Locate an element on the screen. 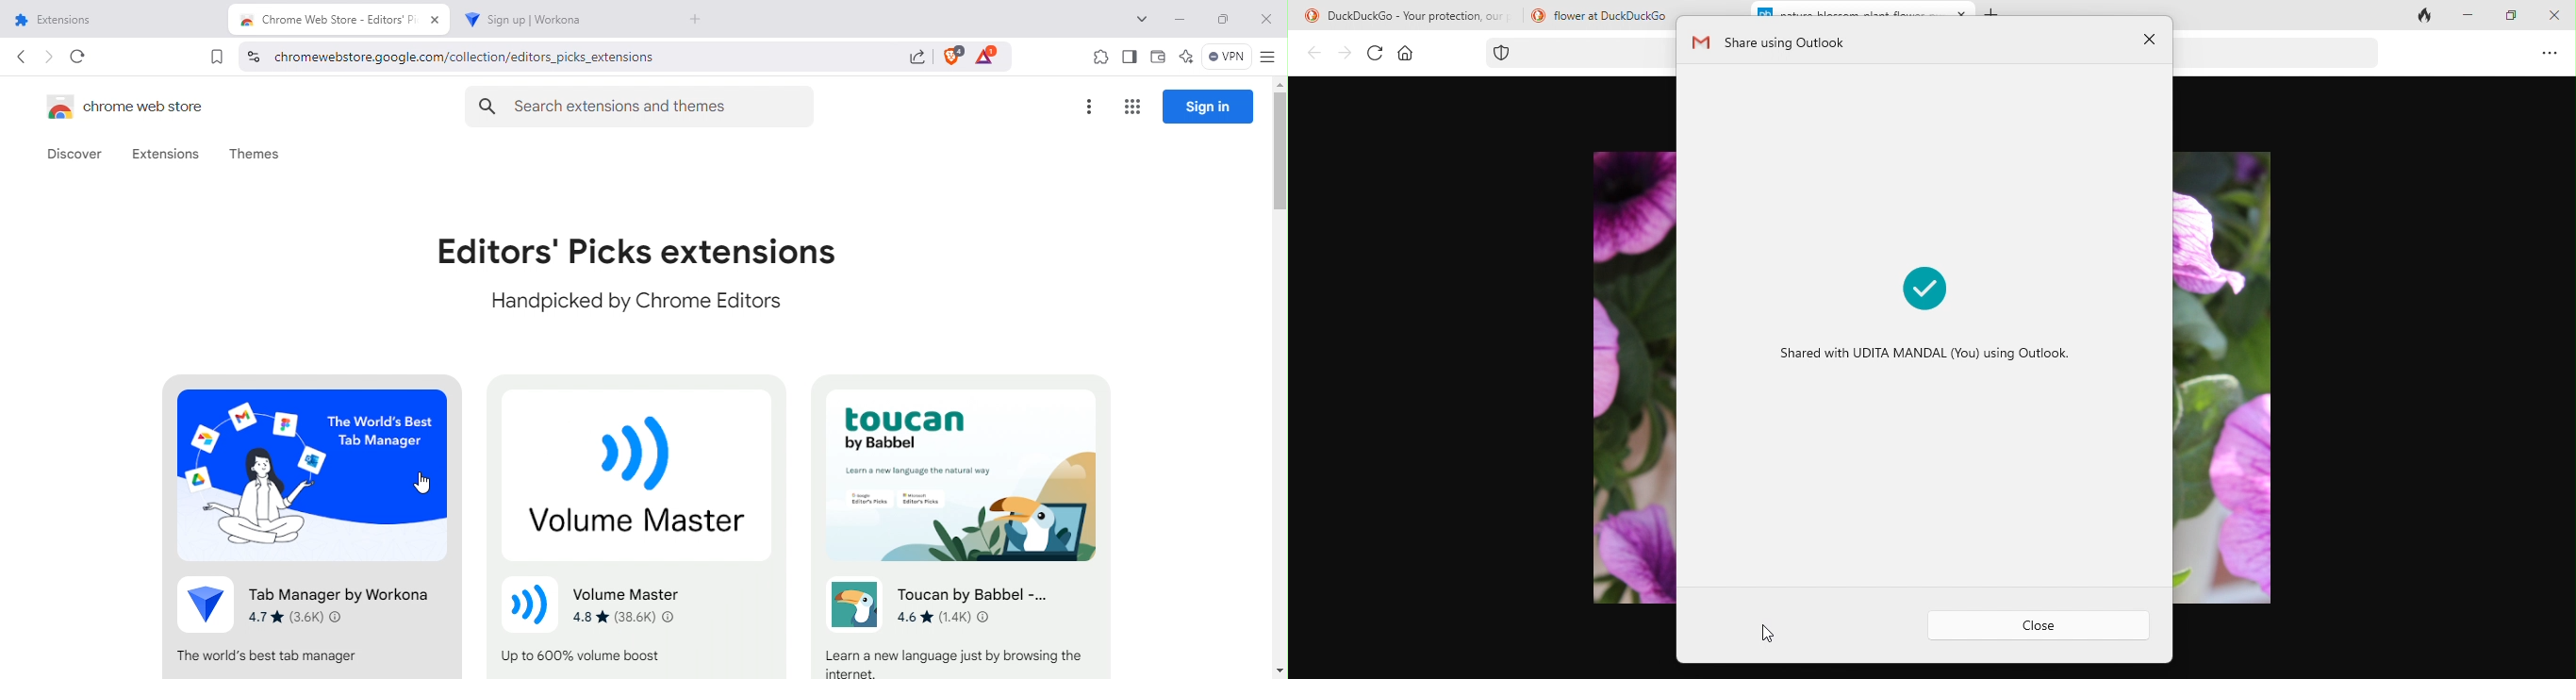  cursor is located at coordinates (1768, 632).